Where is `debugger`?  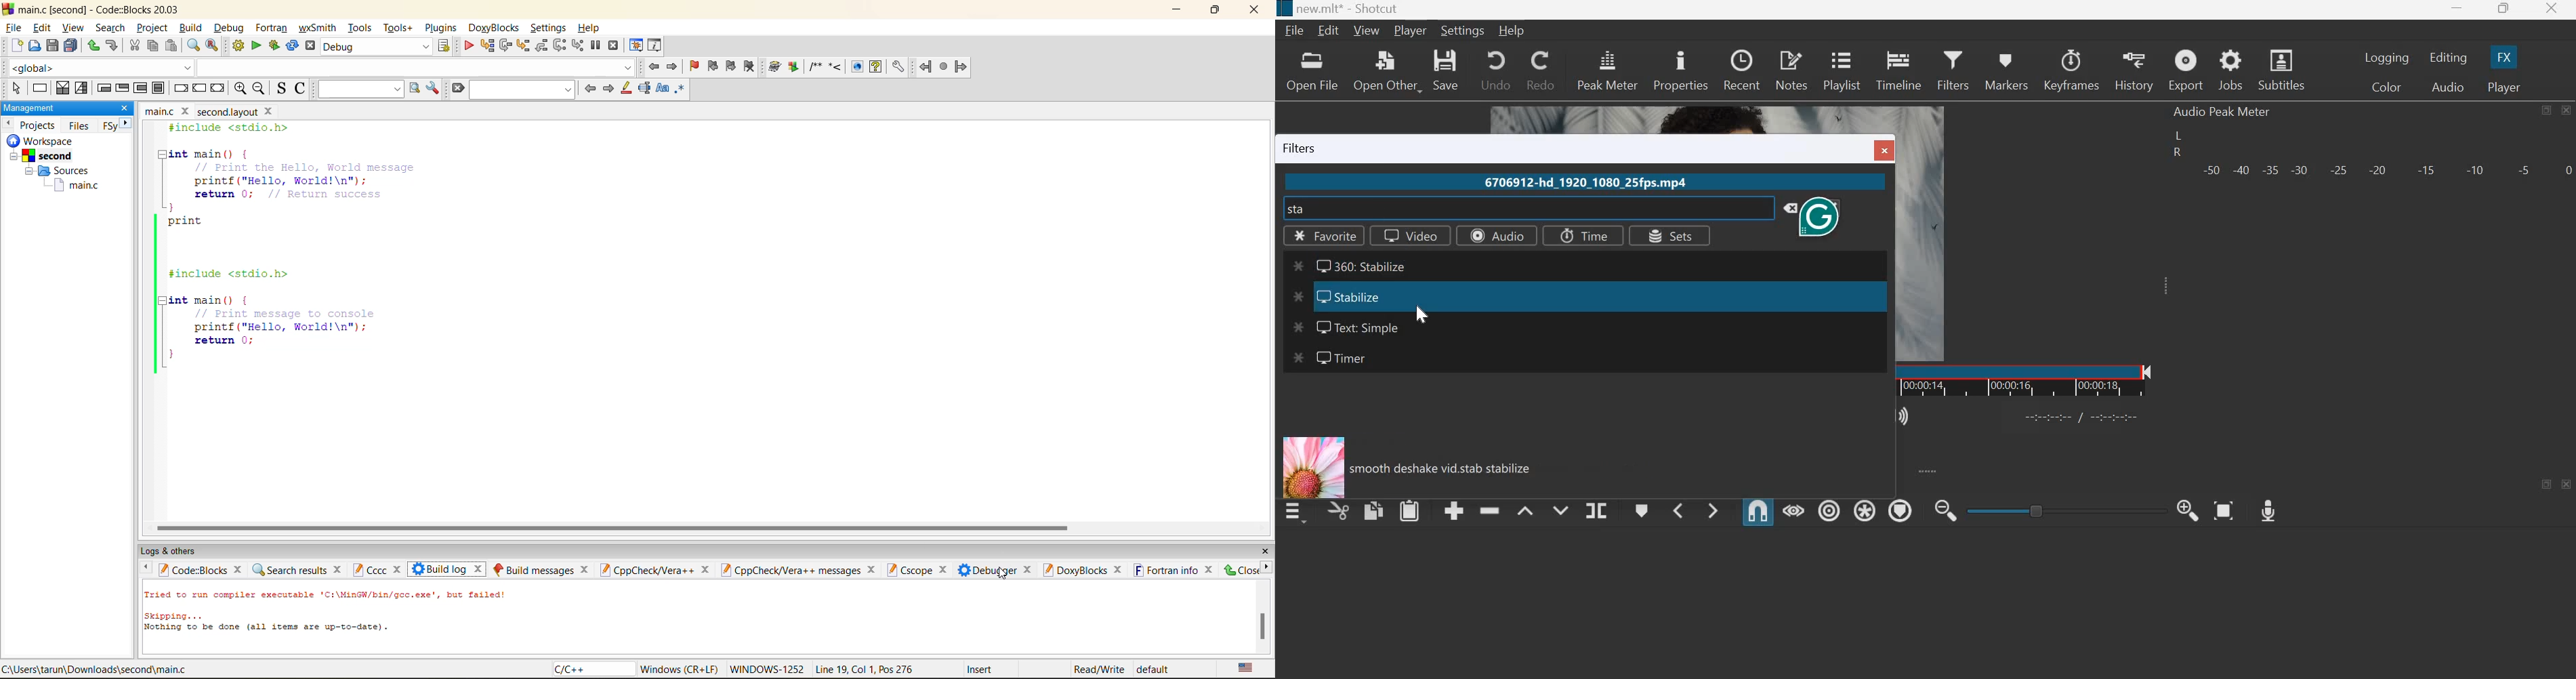
debugger is located at coordinates (995, 571).